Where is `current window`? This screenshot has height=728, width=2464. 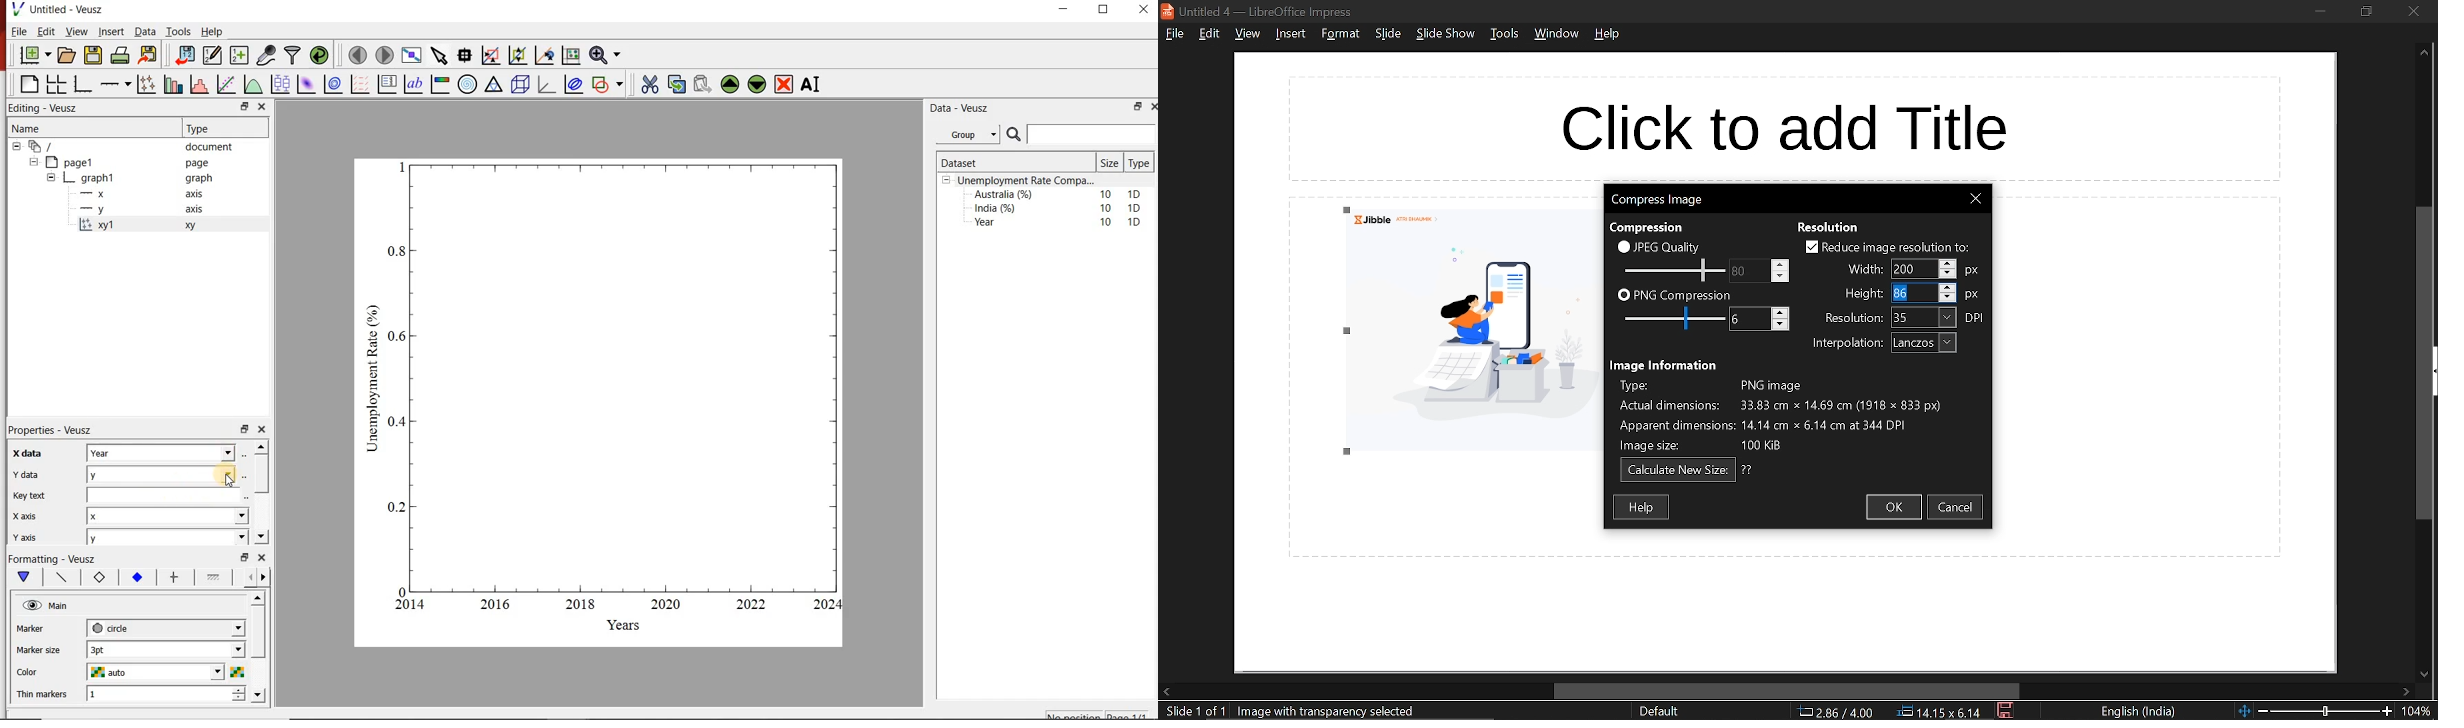 current window is located at coordinates (1262, 11).